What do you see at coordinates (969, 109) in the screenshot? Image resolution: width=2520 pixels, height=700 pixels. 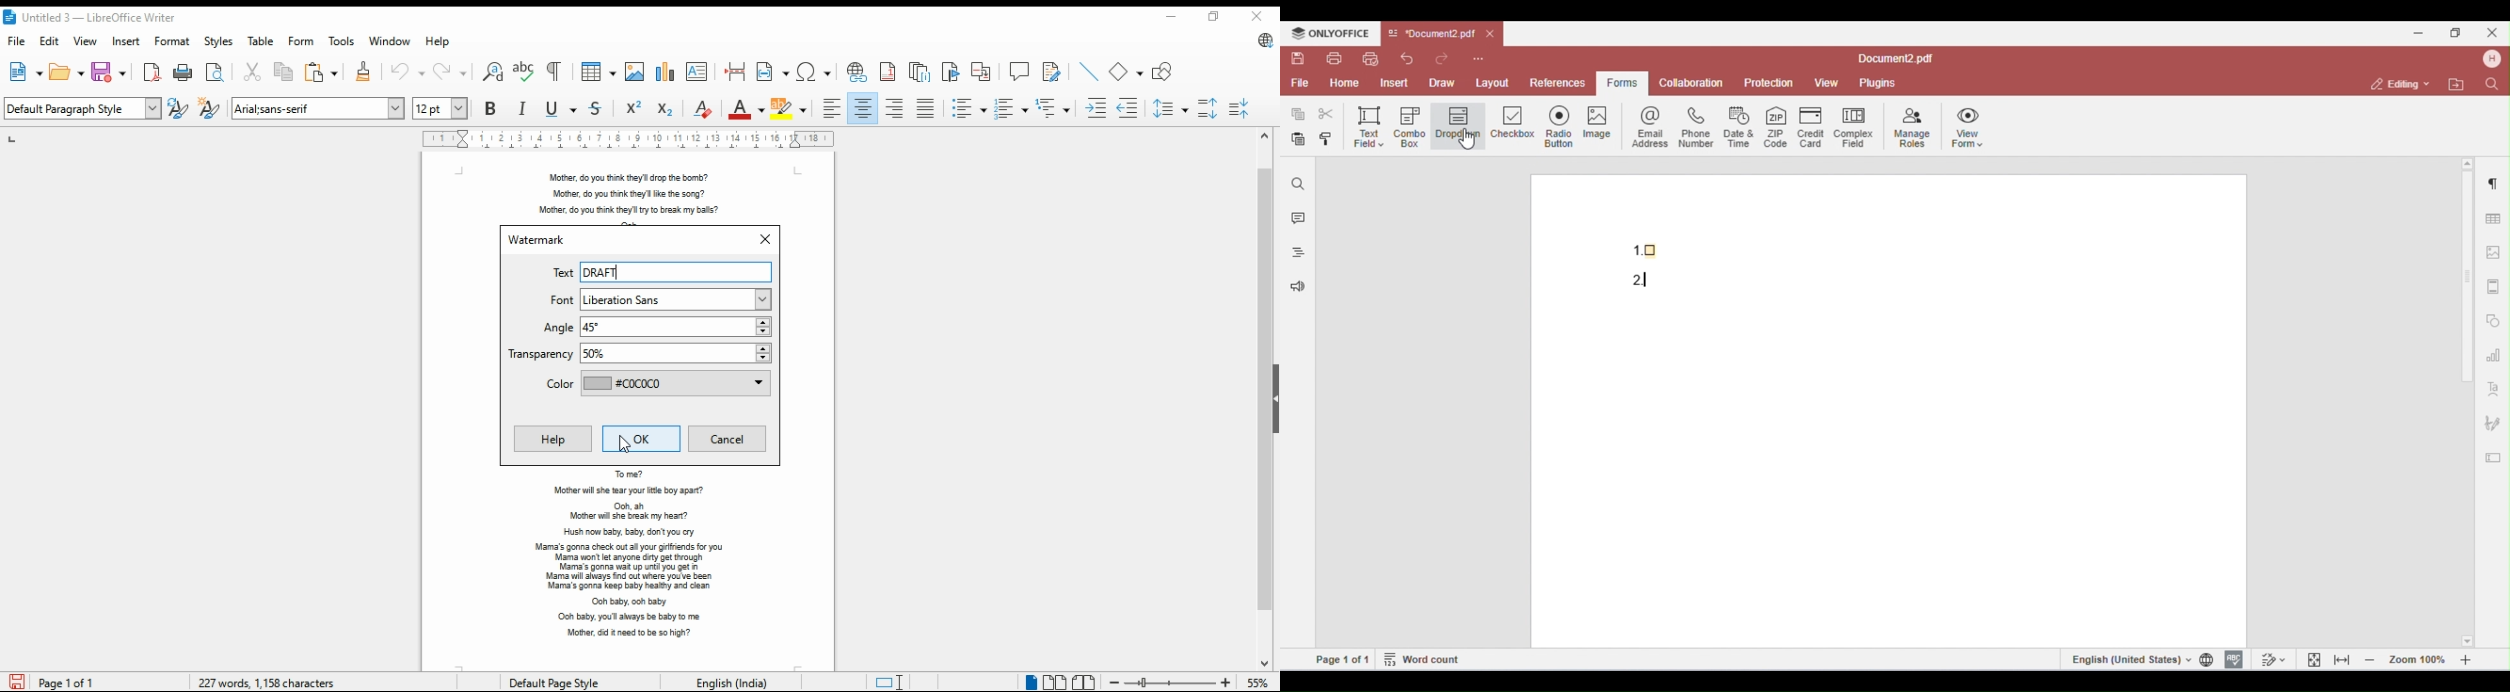 I see `toggle unordered list` at bounding box center [969, 109].